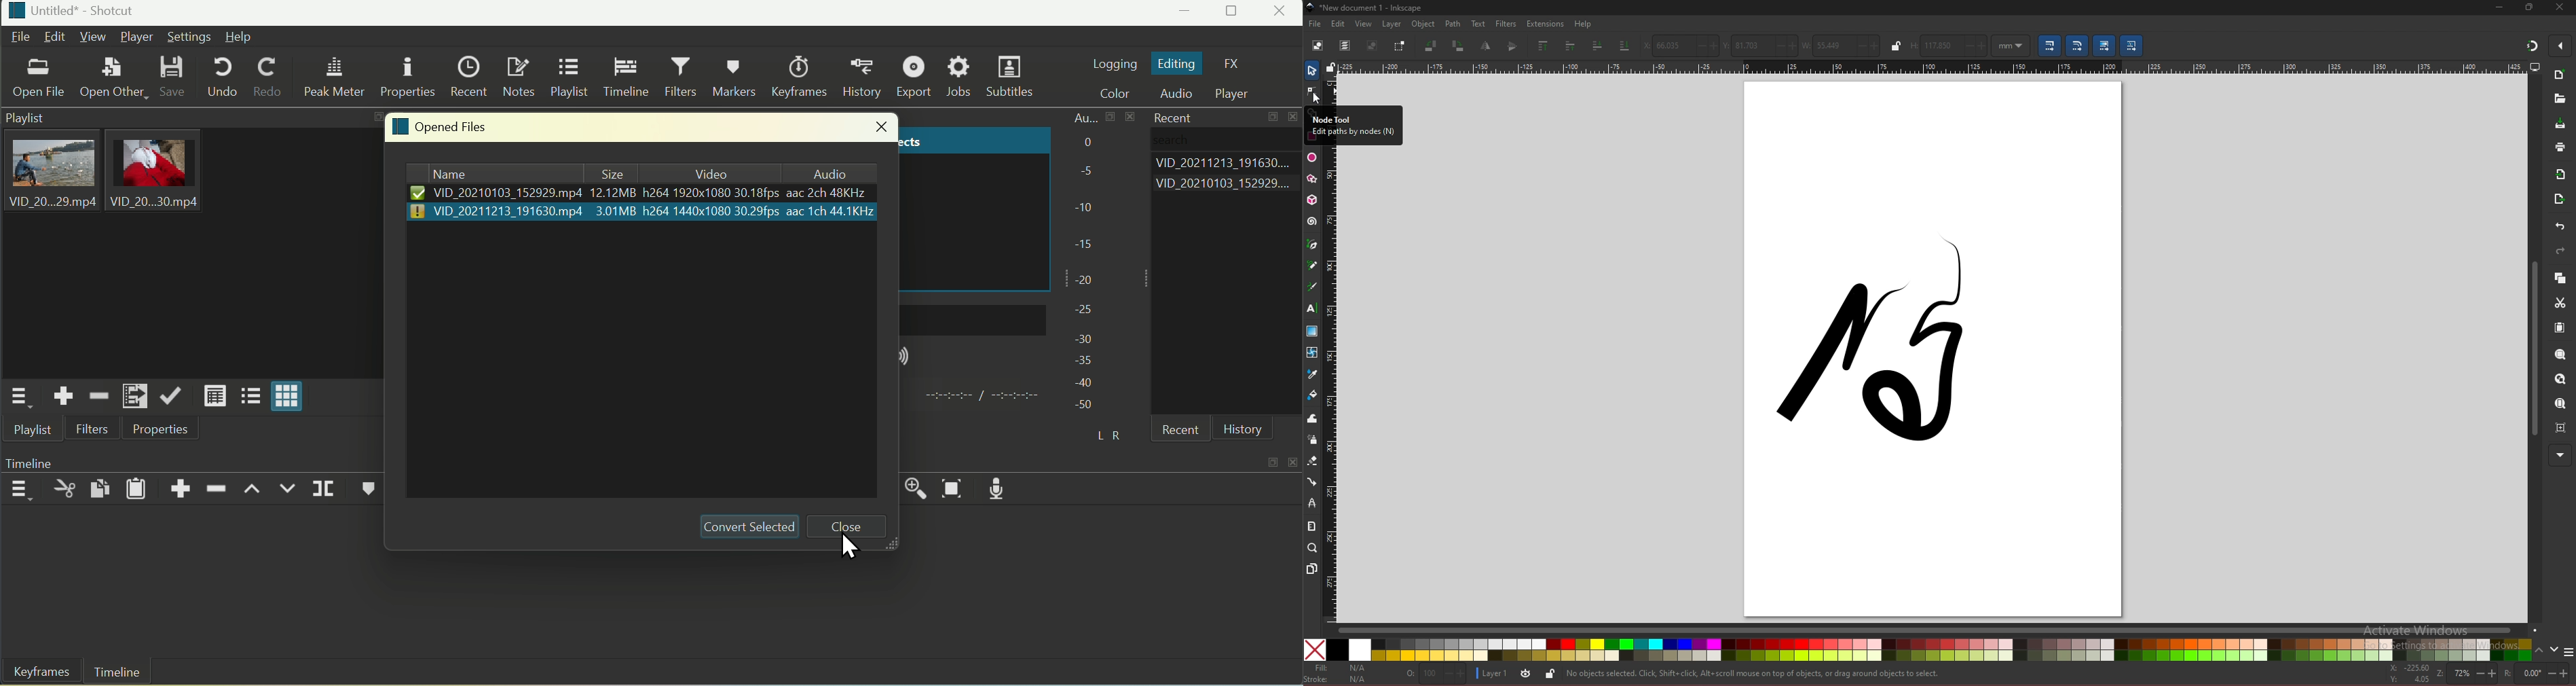  I want to click on View as details, so click(214, 396).